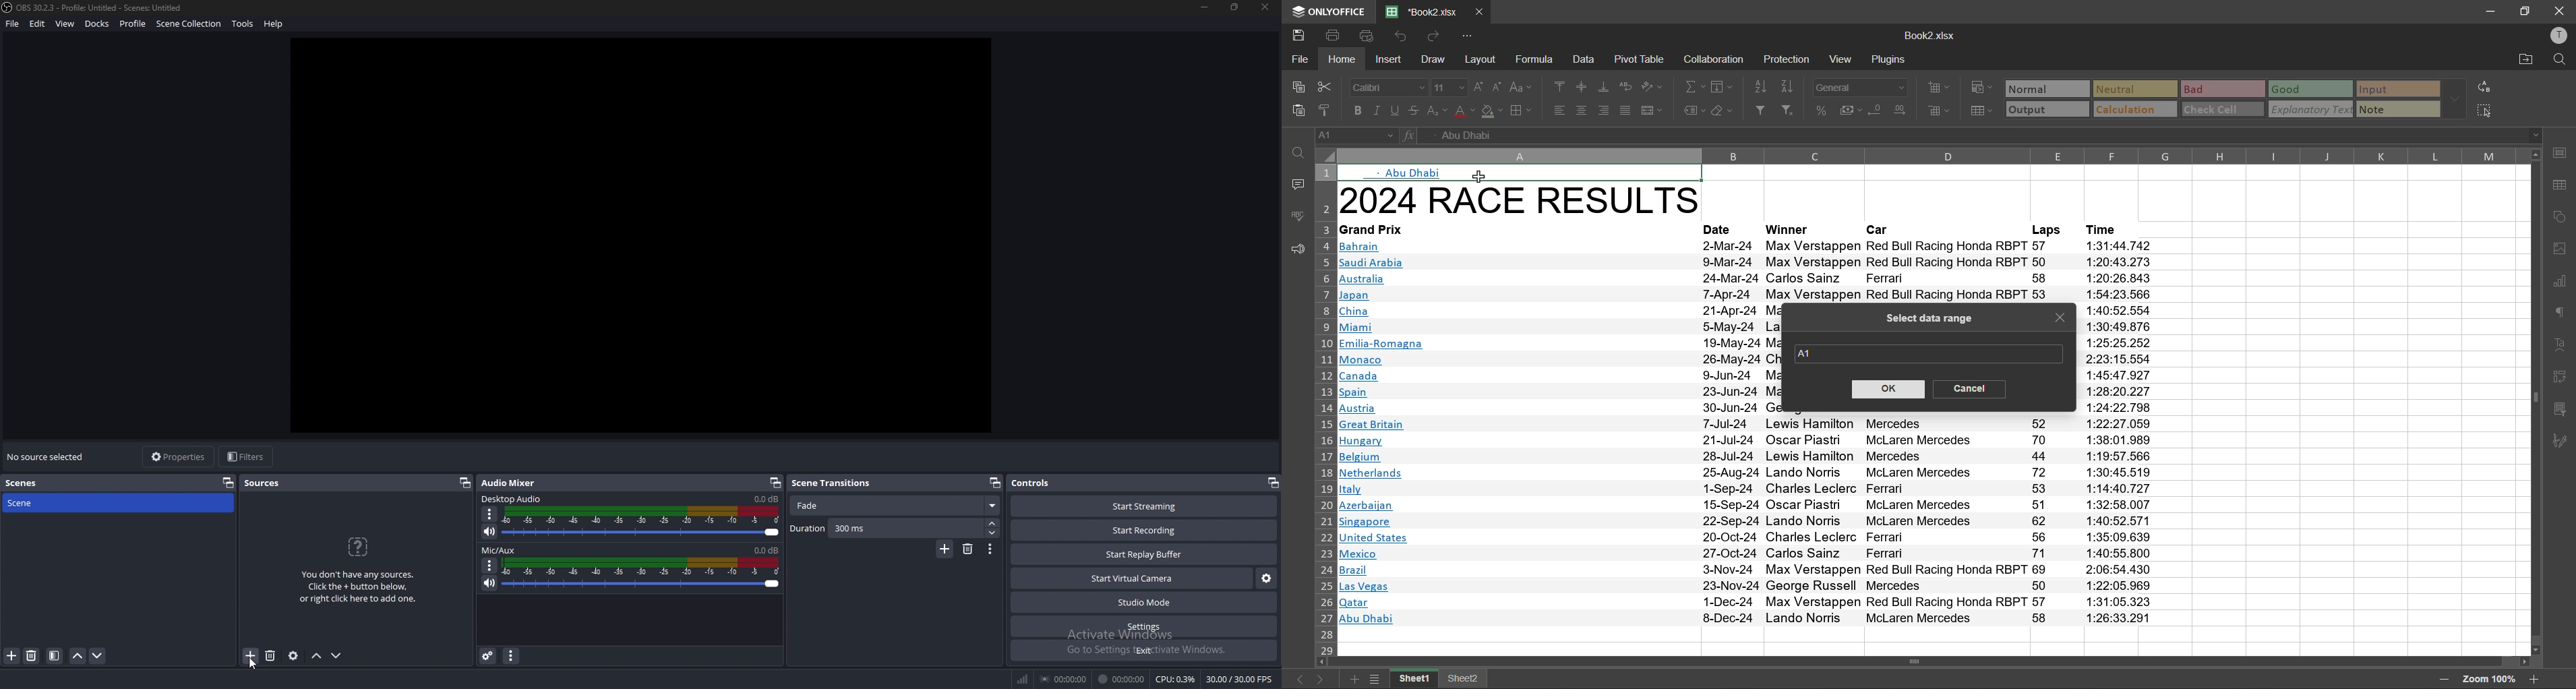 The width and height of the screenshot is (2576, 700). Describe the element at coordinates (2559, 282) in the screenshot. I see `charts` at that location.